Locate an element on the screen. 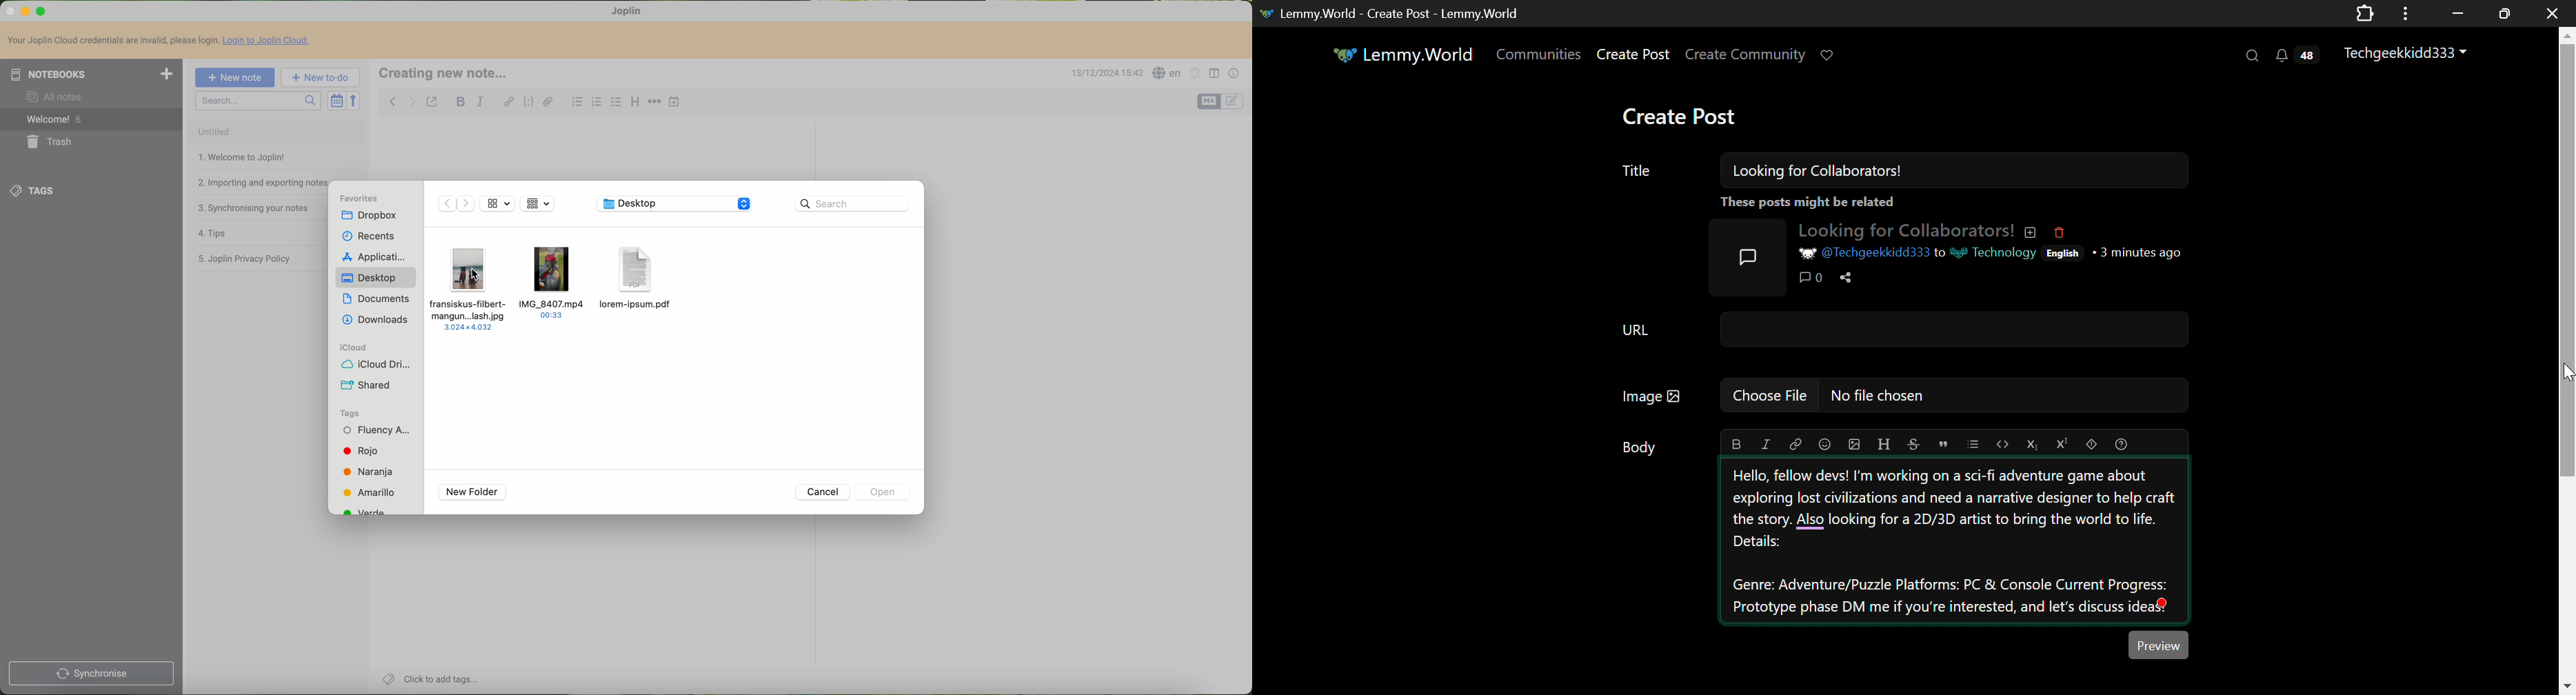 The image size is (2576, 700). toggle editor layout is located at coordinates (1216, 74).